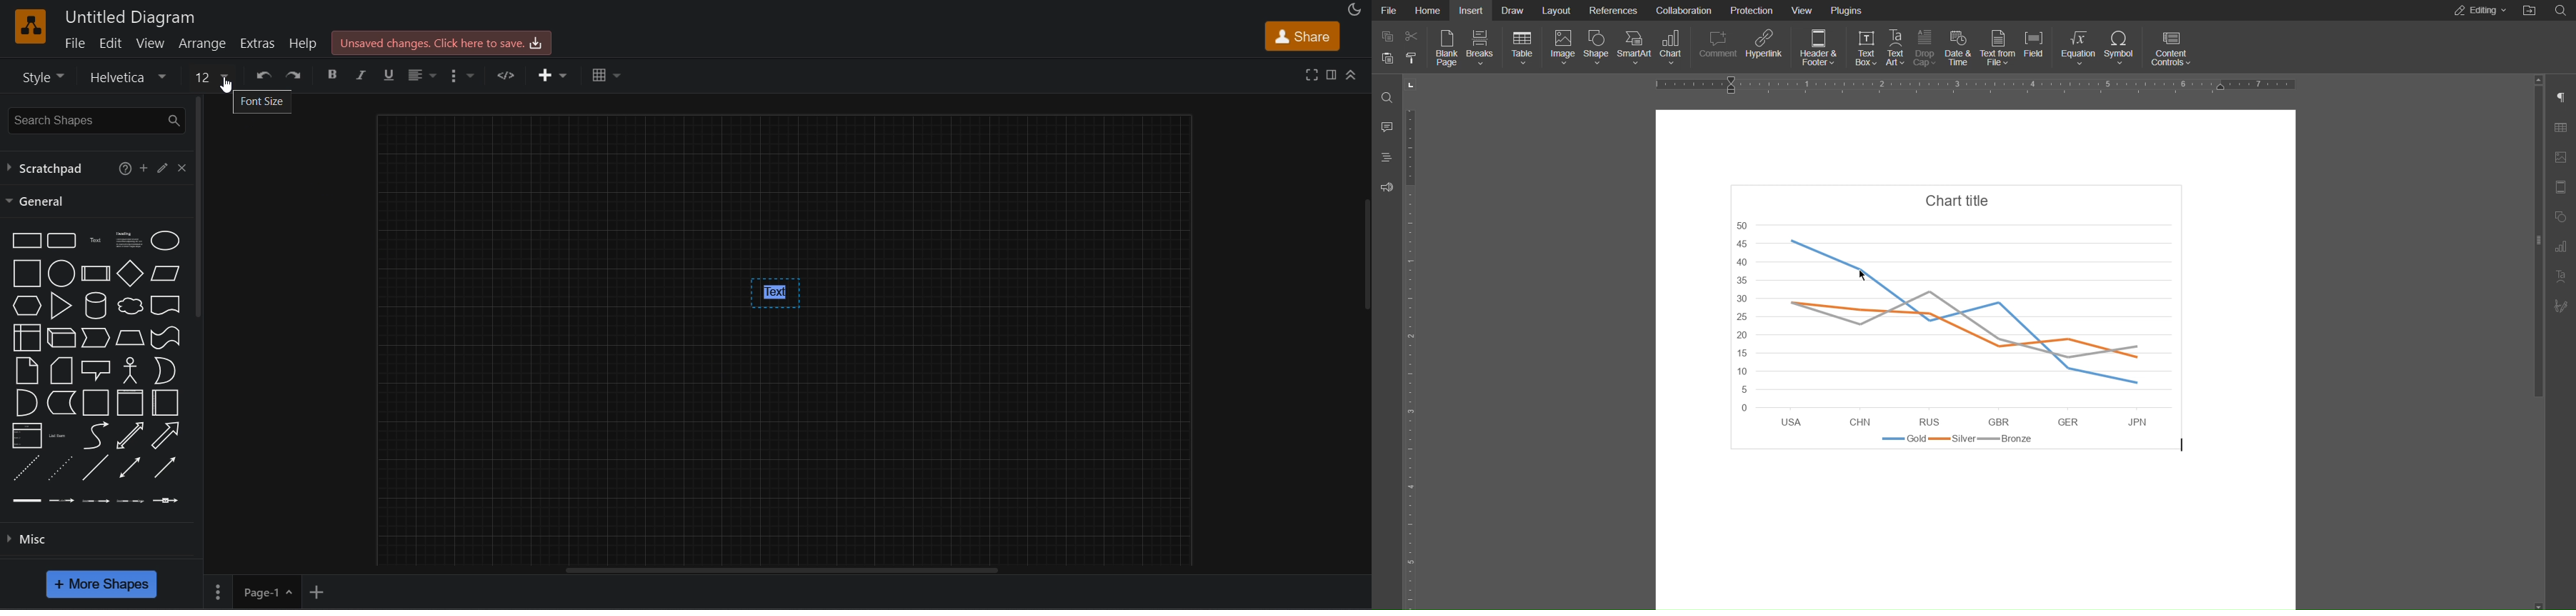  Describe the element at coordinates (151, 43) in the screenshot. I see `view` at that location.